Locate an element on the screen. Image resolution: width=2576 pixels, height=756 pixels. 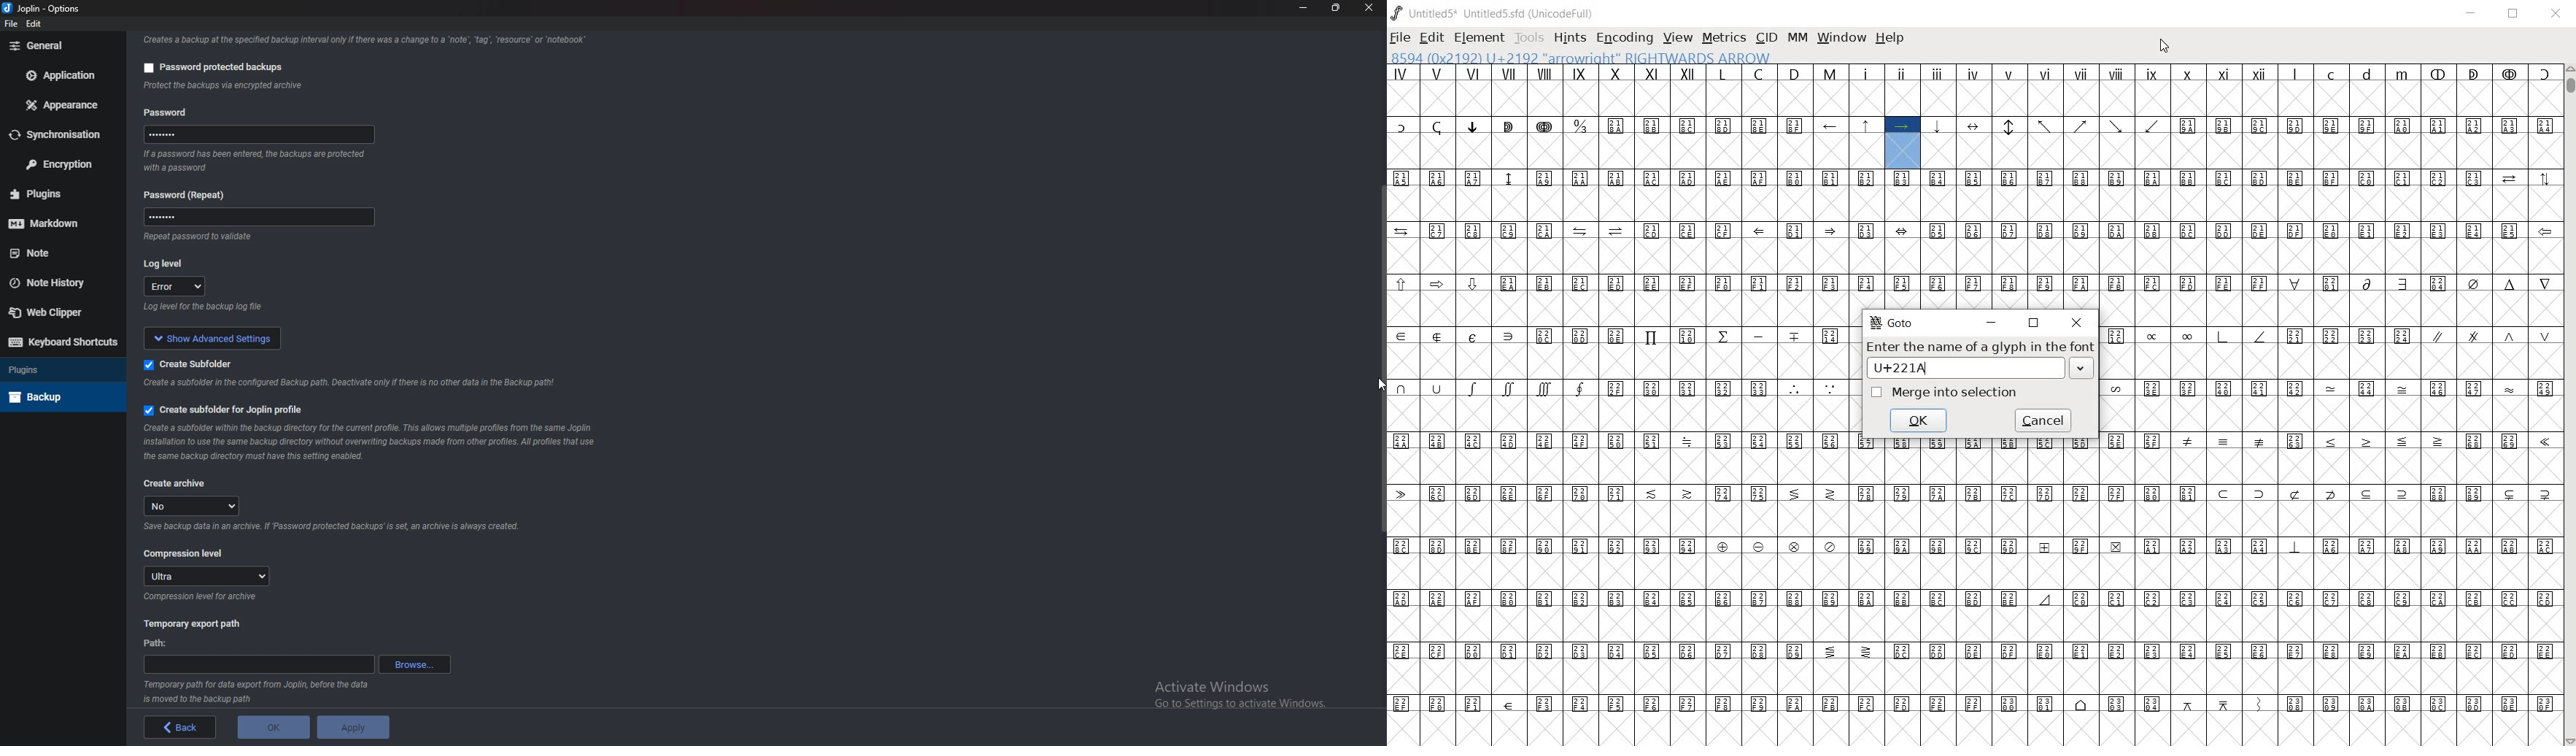
Plugins is located at coordinates (59, 370).